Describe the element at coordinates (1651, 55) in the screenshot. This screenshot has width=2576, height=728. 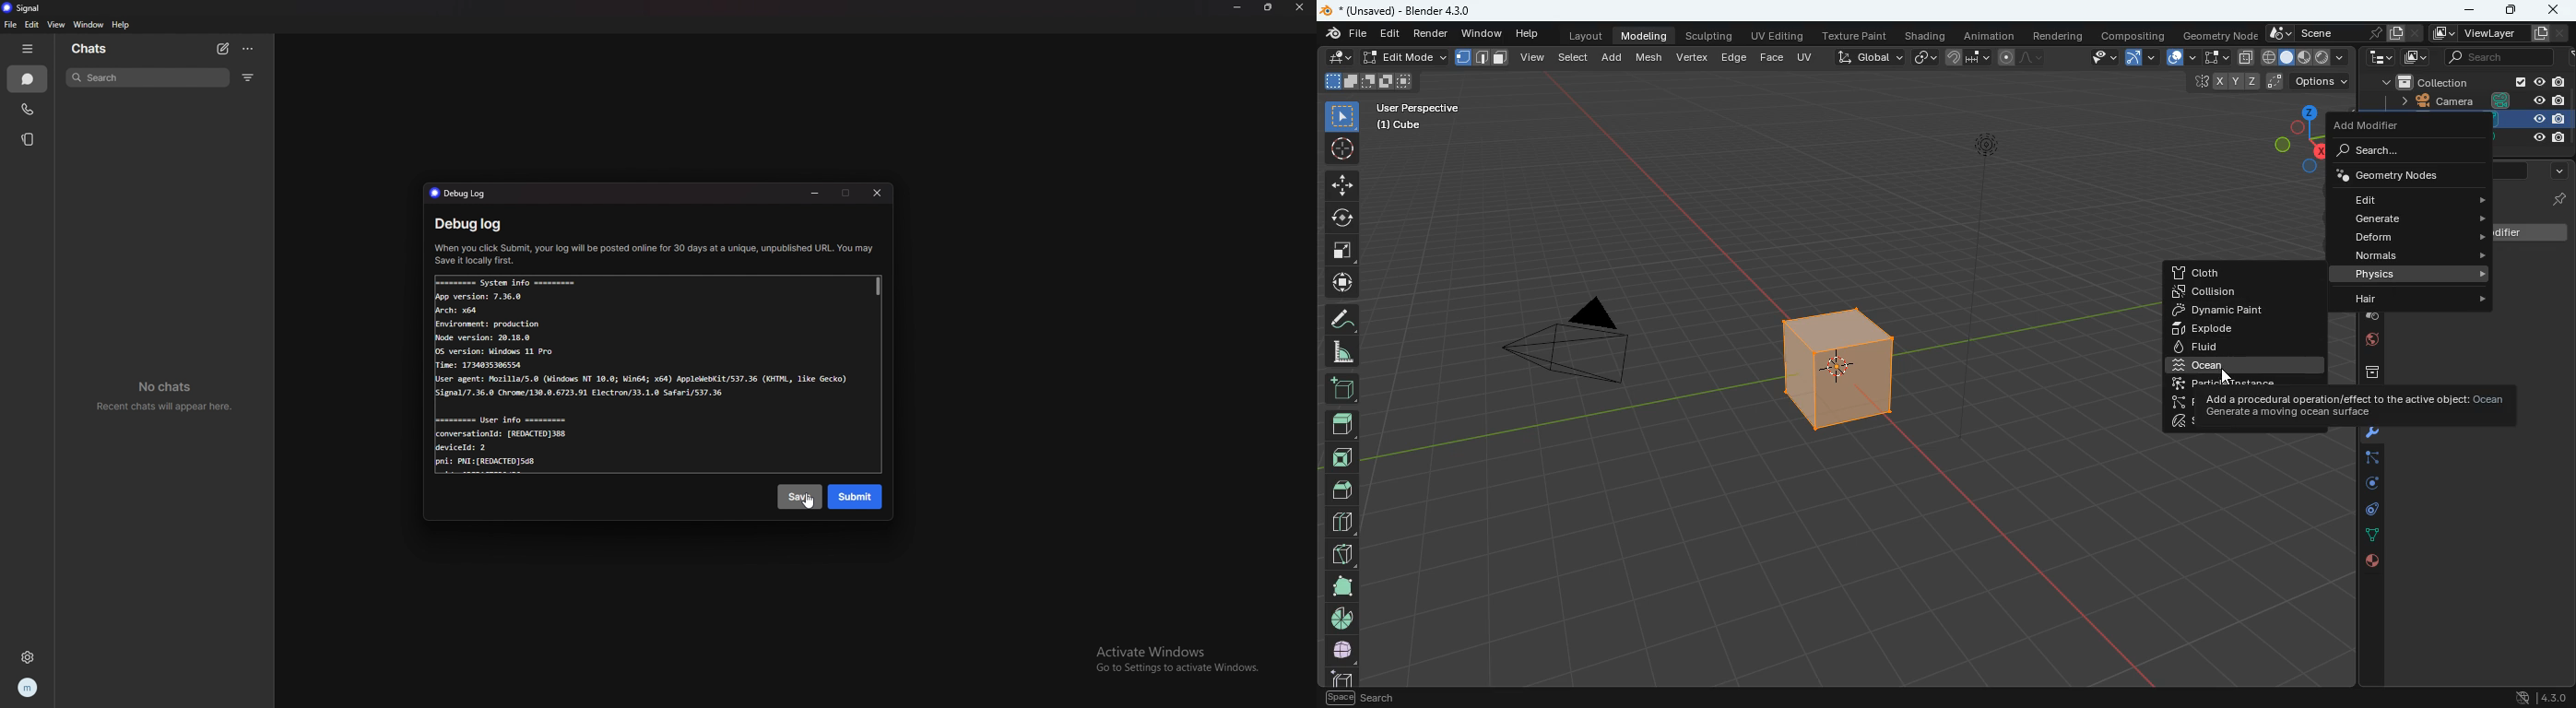
I see `mesh` at that location.